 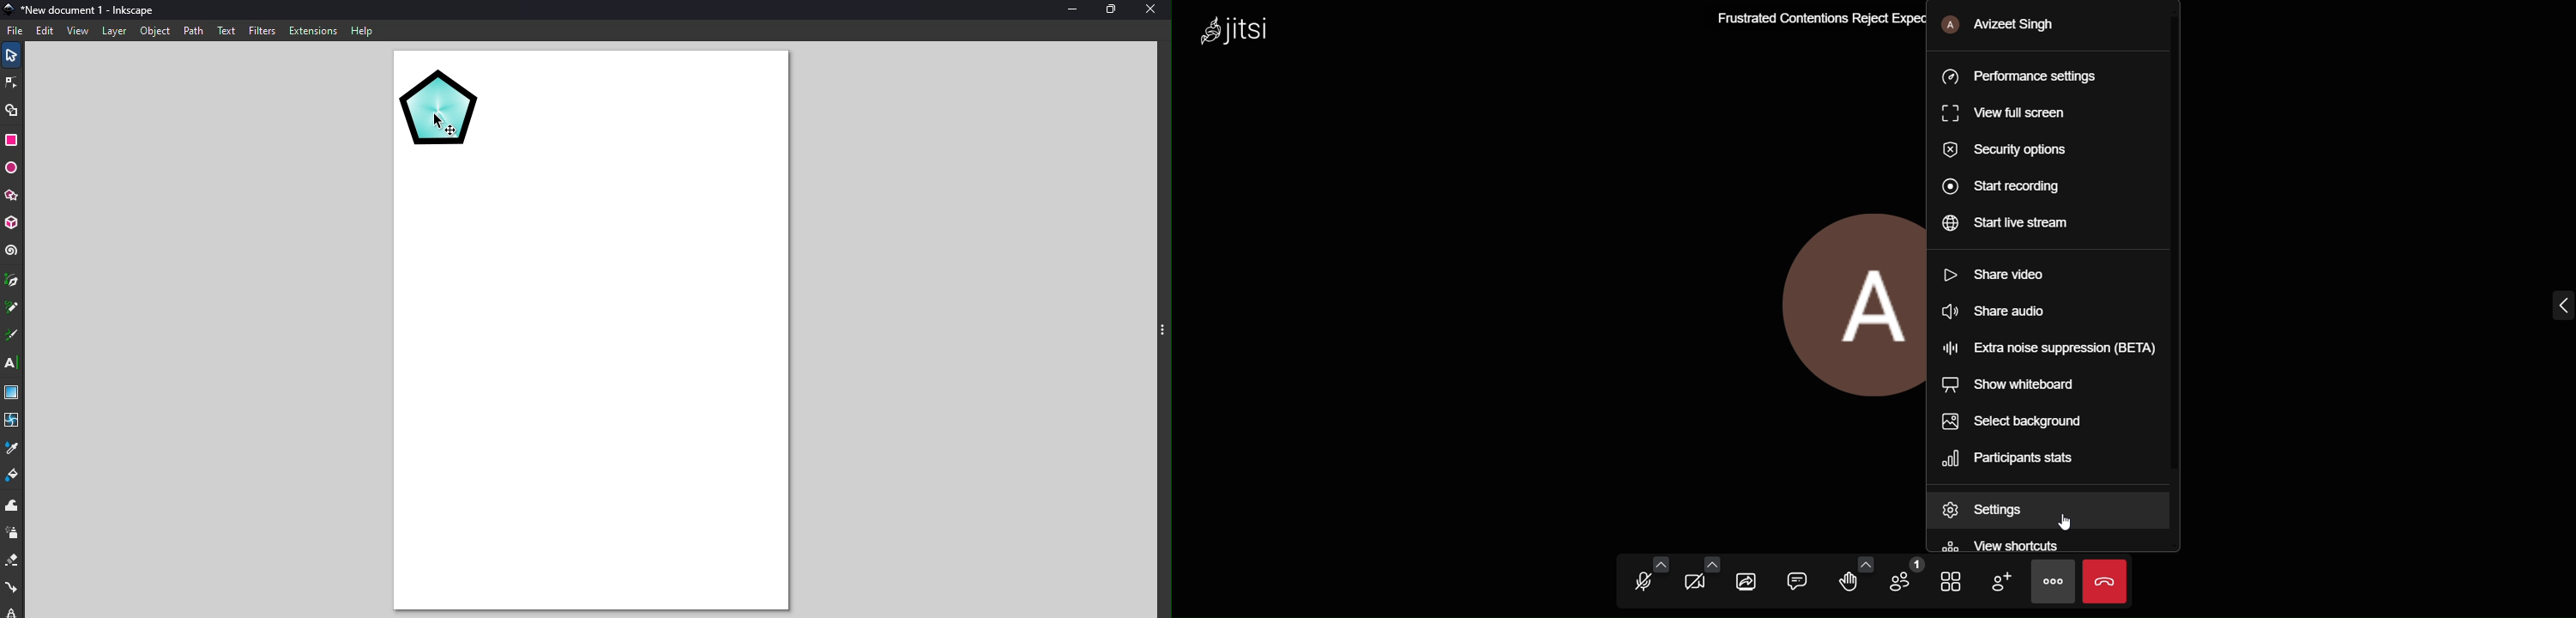 What do you see at coordinates (315, 30) in the screenshot?
I see `Extensions` at bounding box center [315, 30].